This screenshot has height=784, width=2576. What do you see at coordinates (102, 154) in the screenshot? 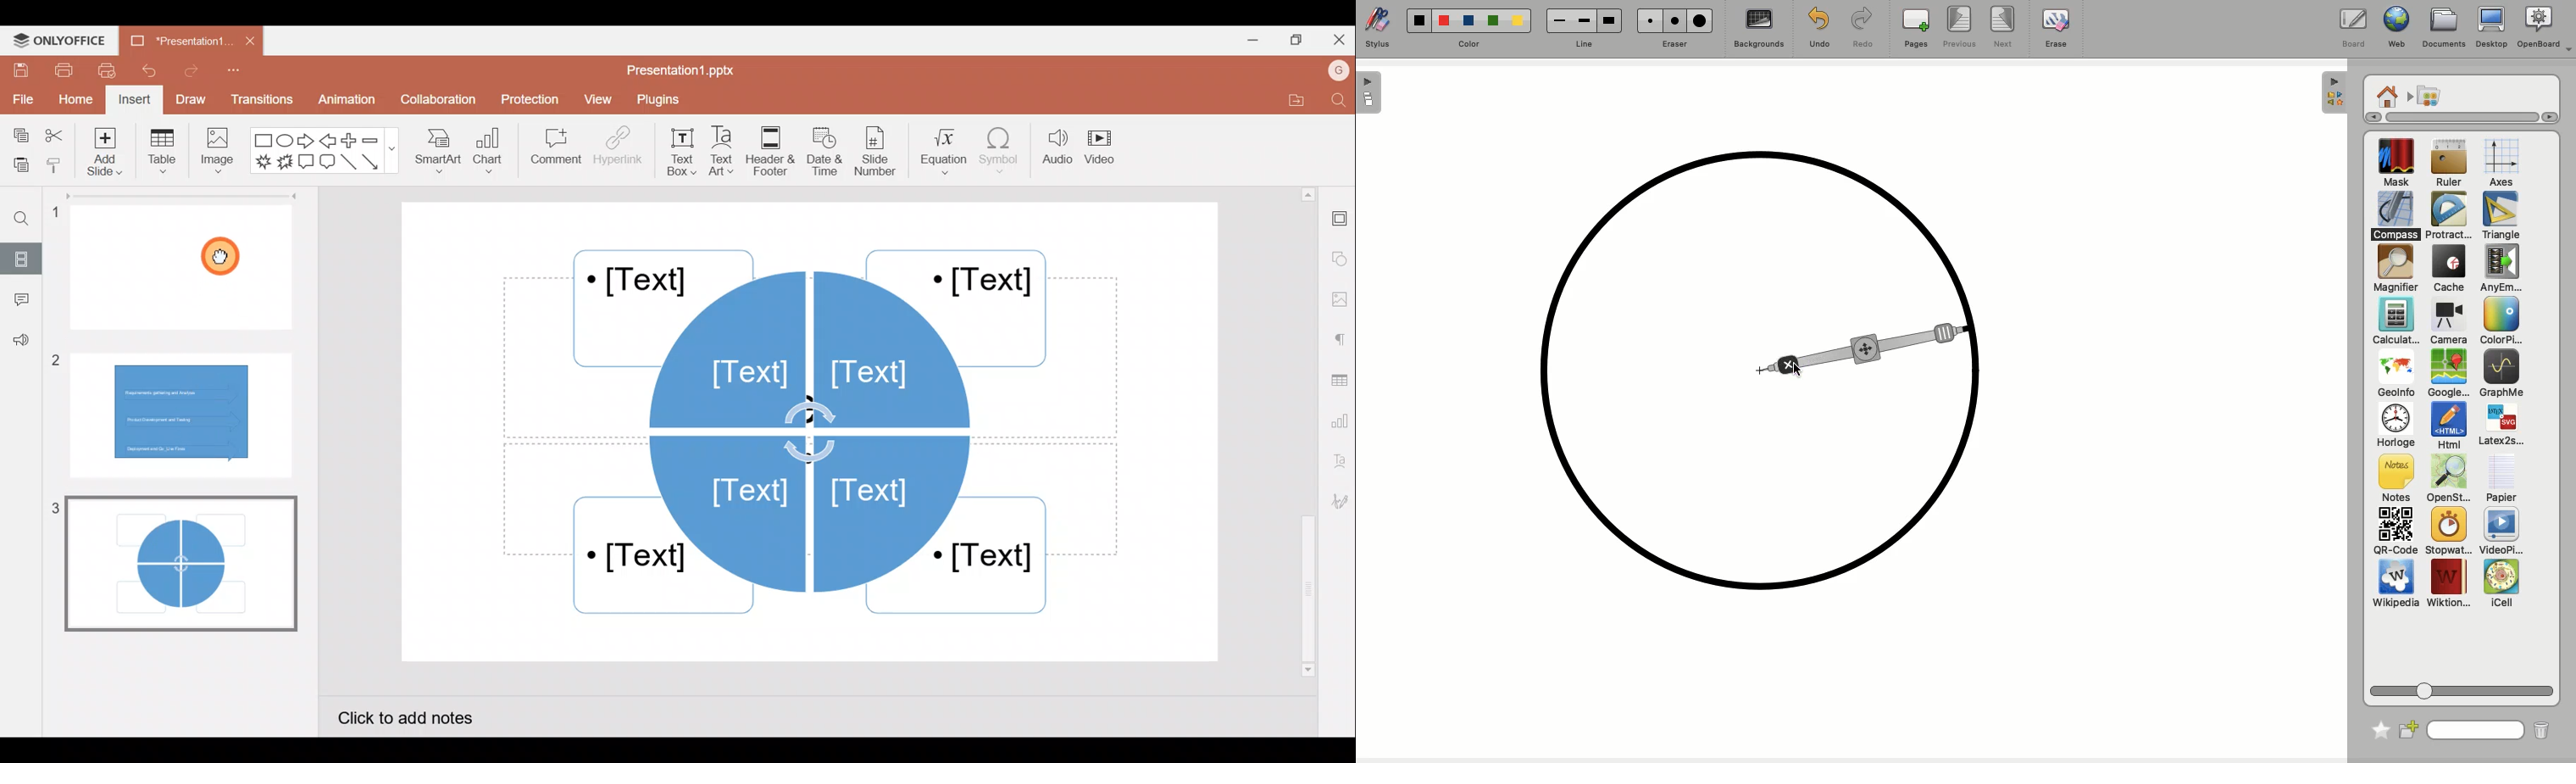
I see `Add slide` at bounding box center [102, 154].